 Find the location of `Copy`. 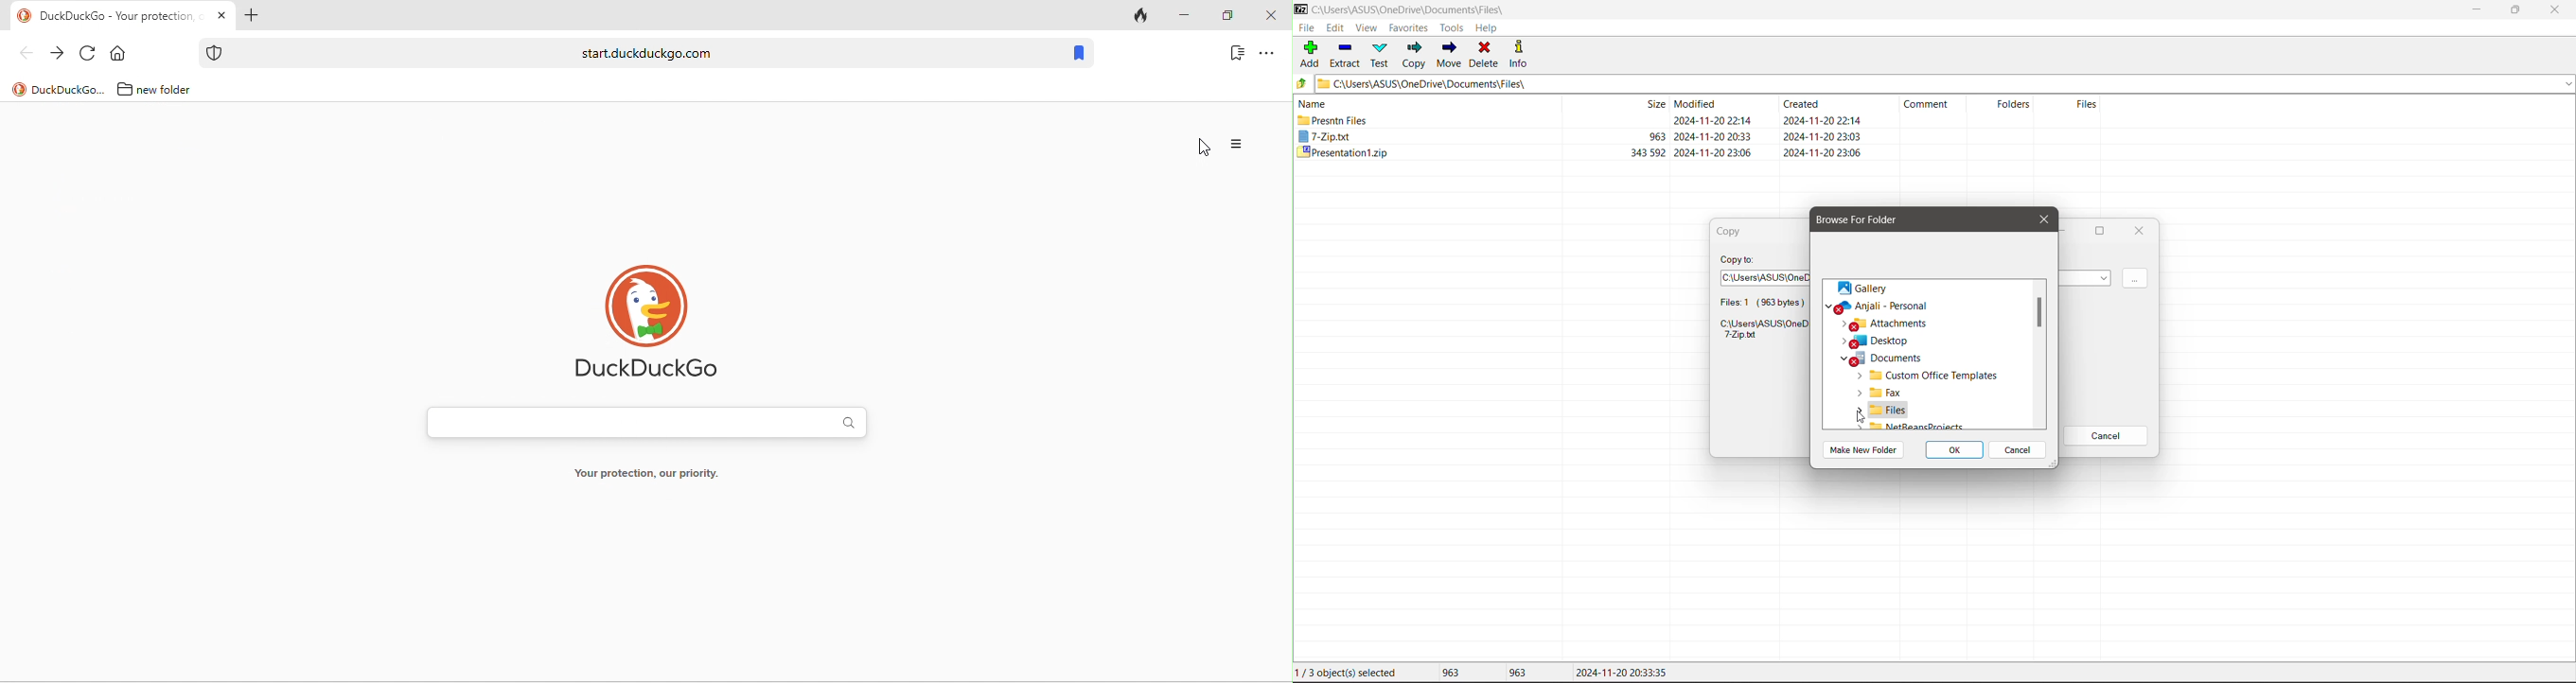

Copy is located at coordinates (1414, 54).